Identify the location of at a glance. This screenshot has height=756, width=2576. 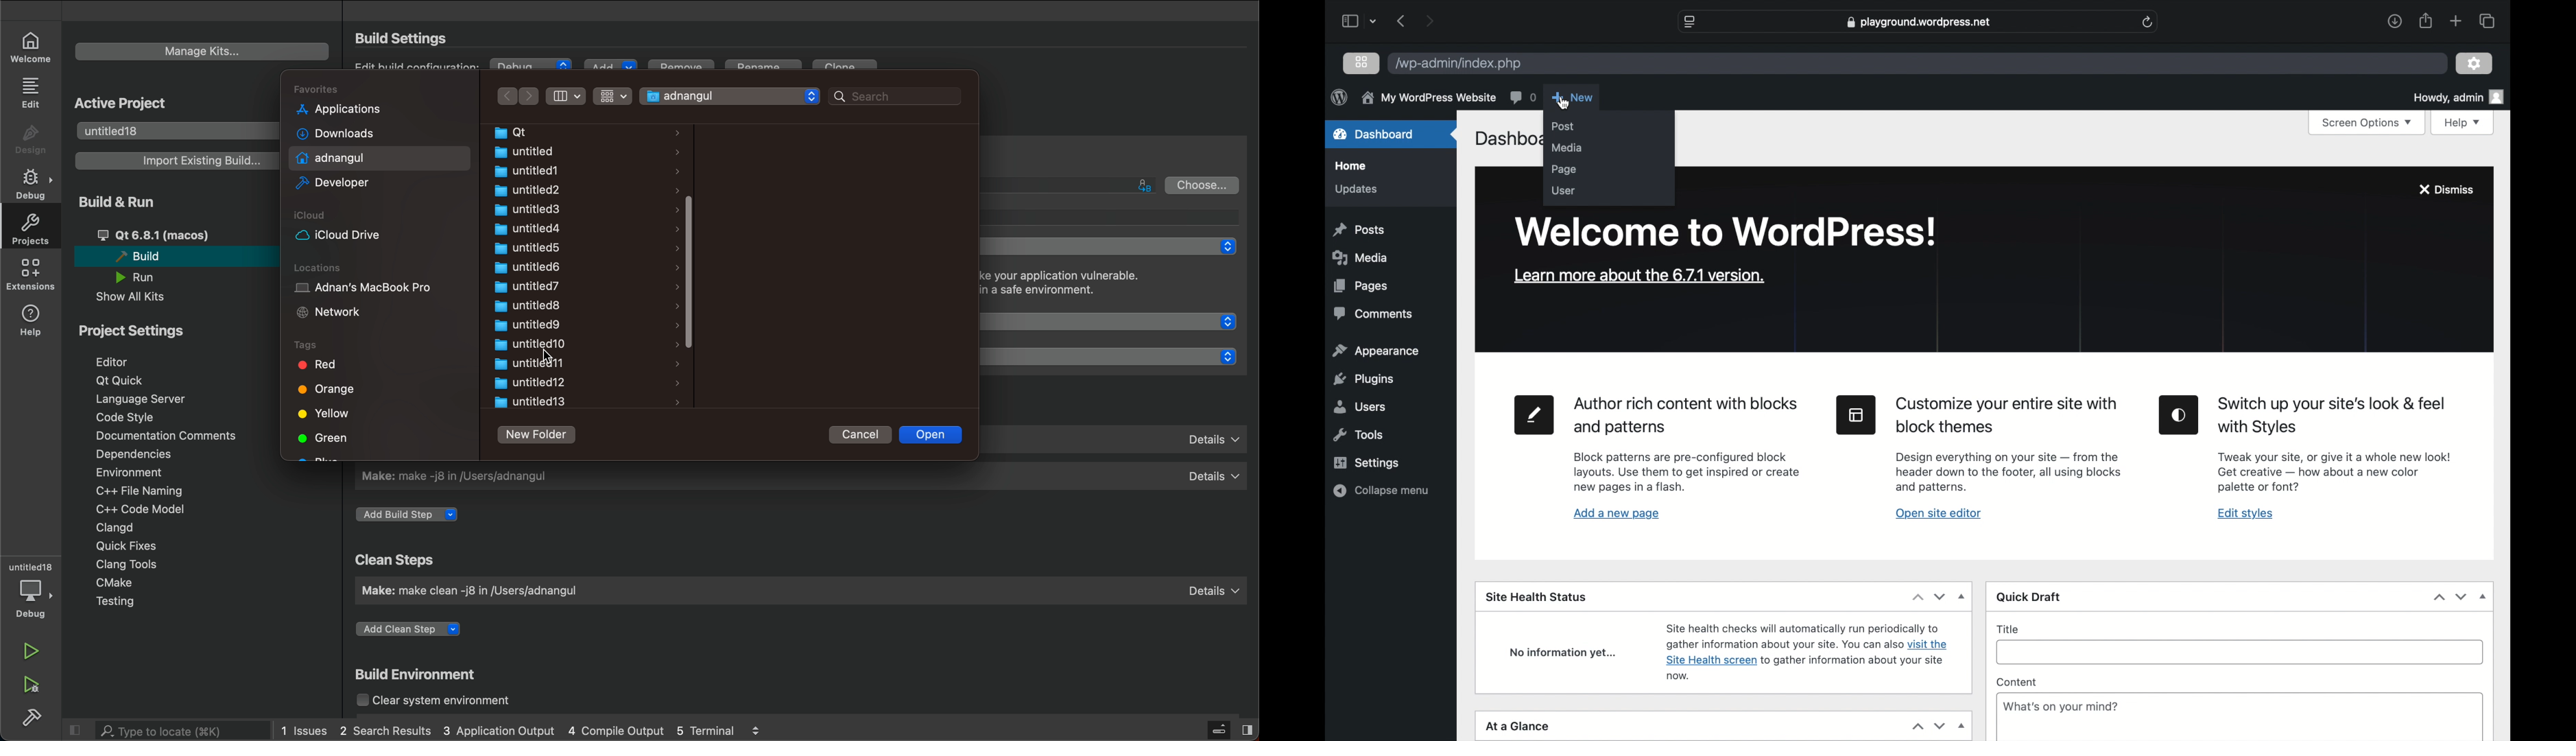
(1517, 726).